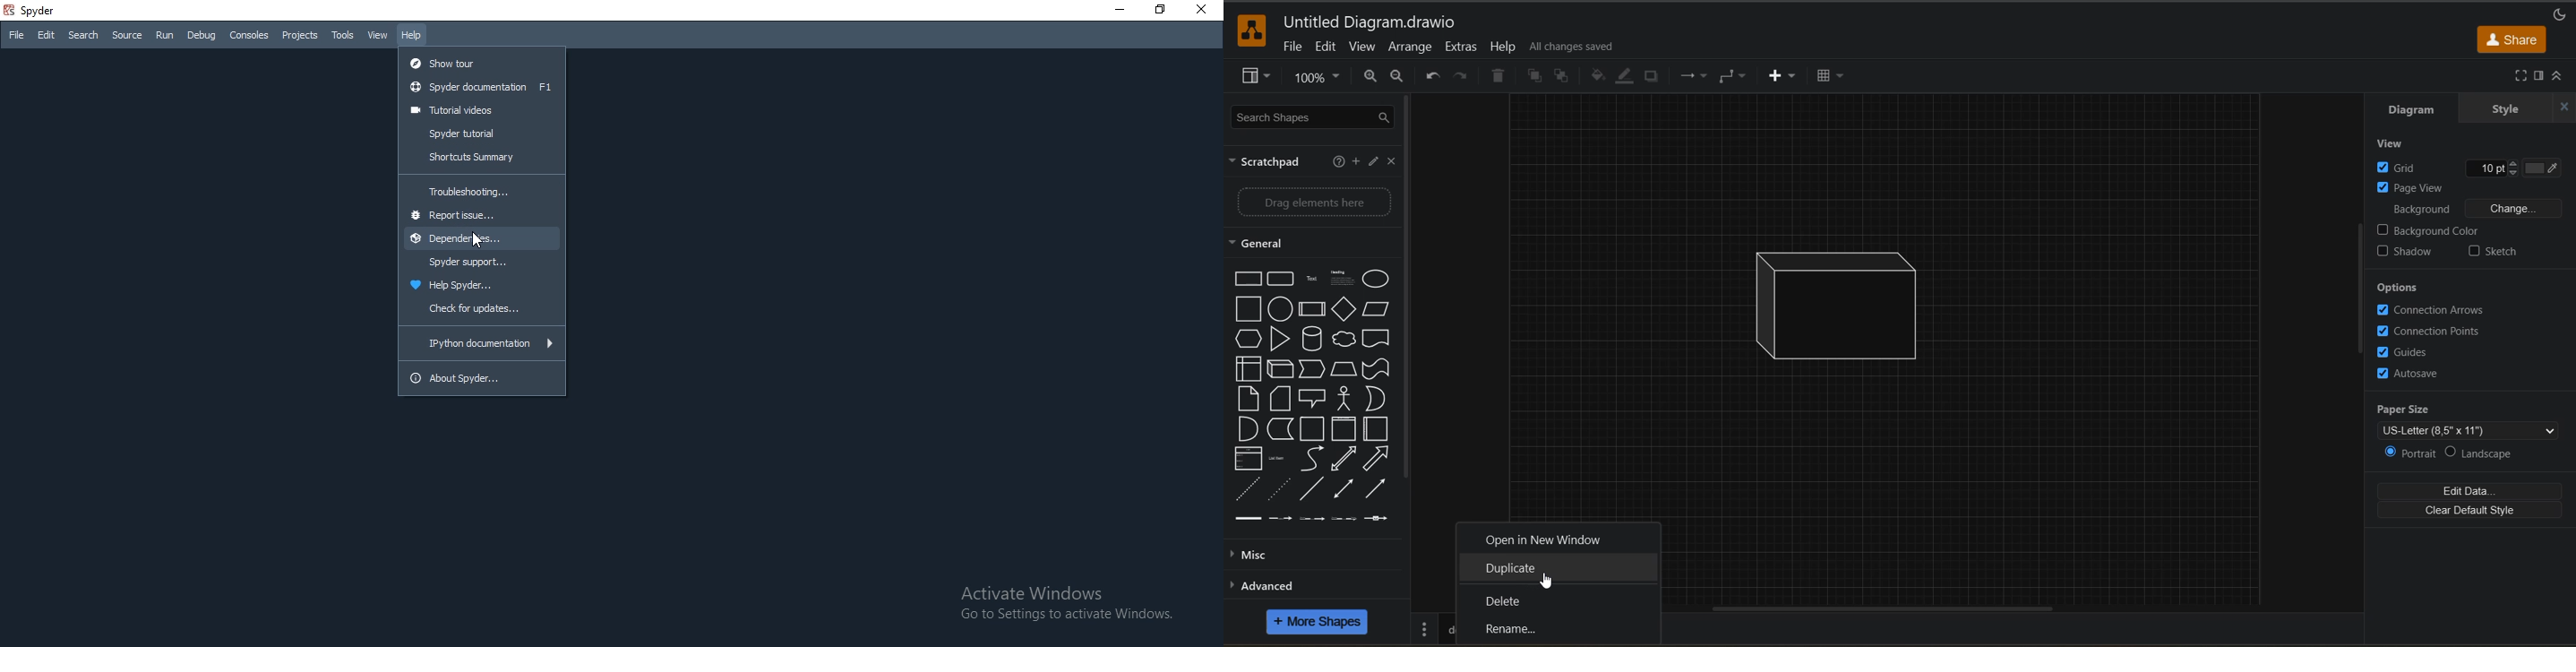 The image size is (2576, 672). I want to click on close, so click(2565, 107).